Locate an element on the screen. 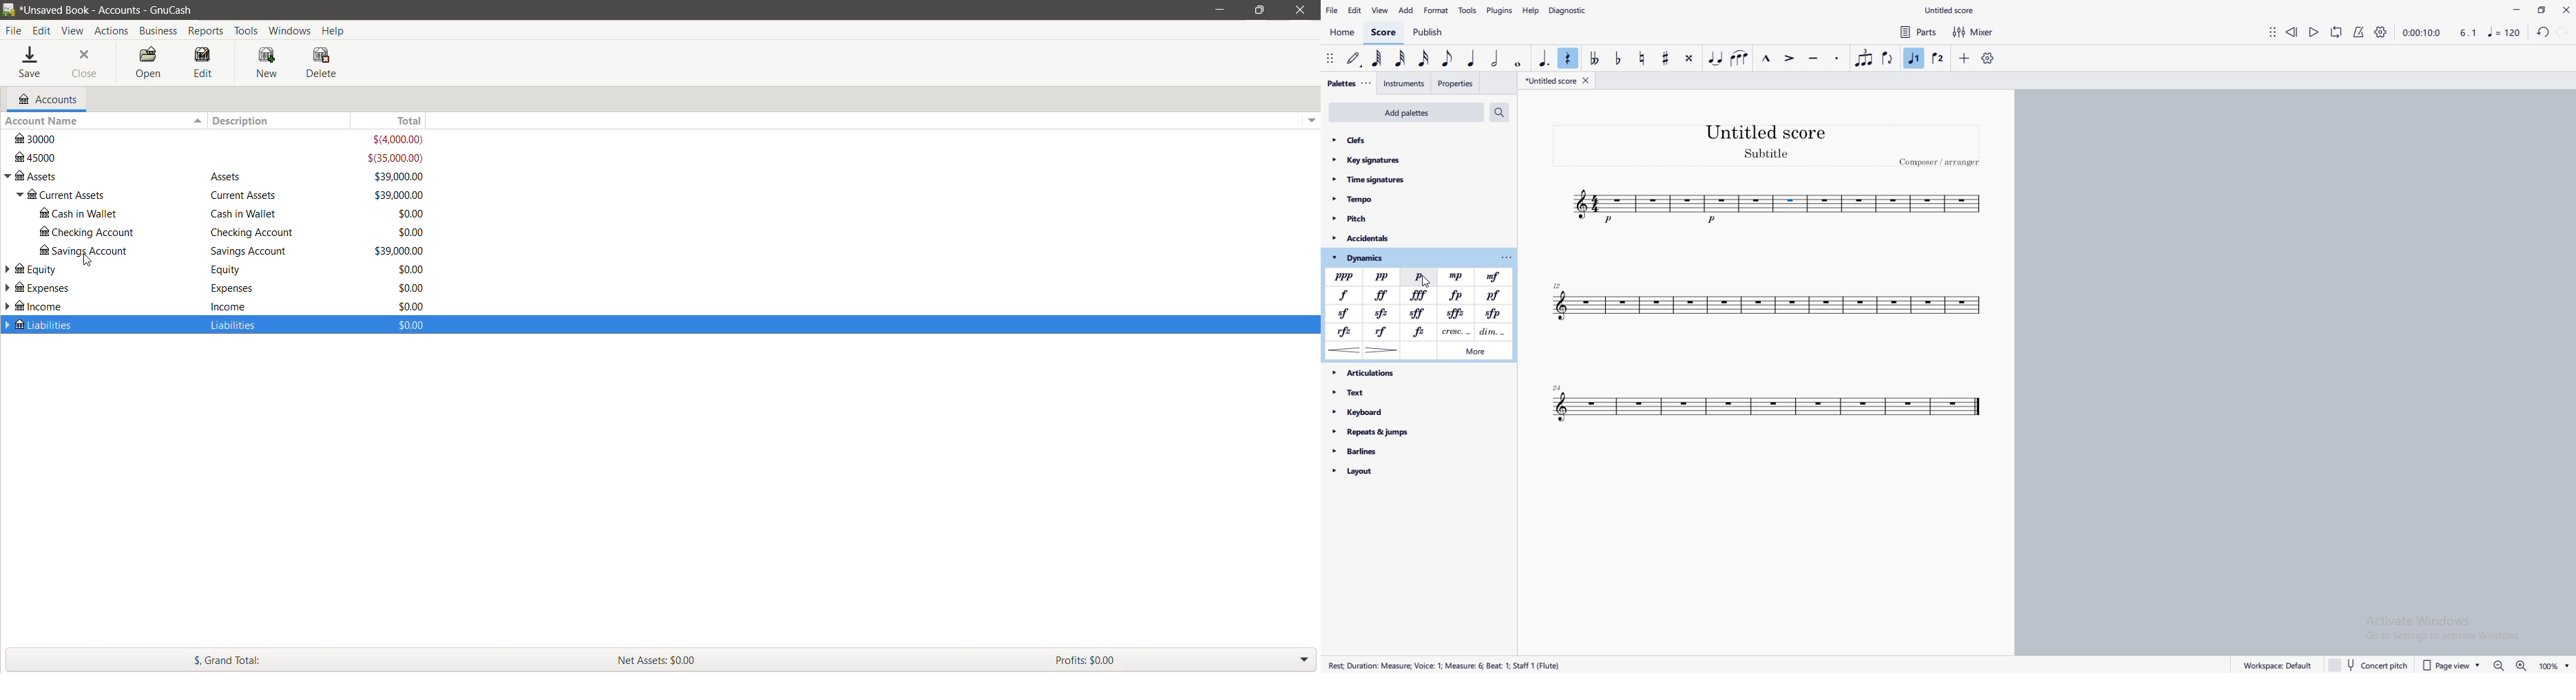 Image resolution: width=2576 pixels, height=700 pixels. 32nd note is located at coordinates (1402, 59).